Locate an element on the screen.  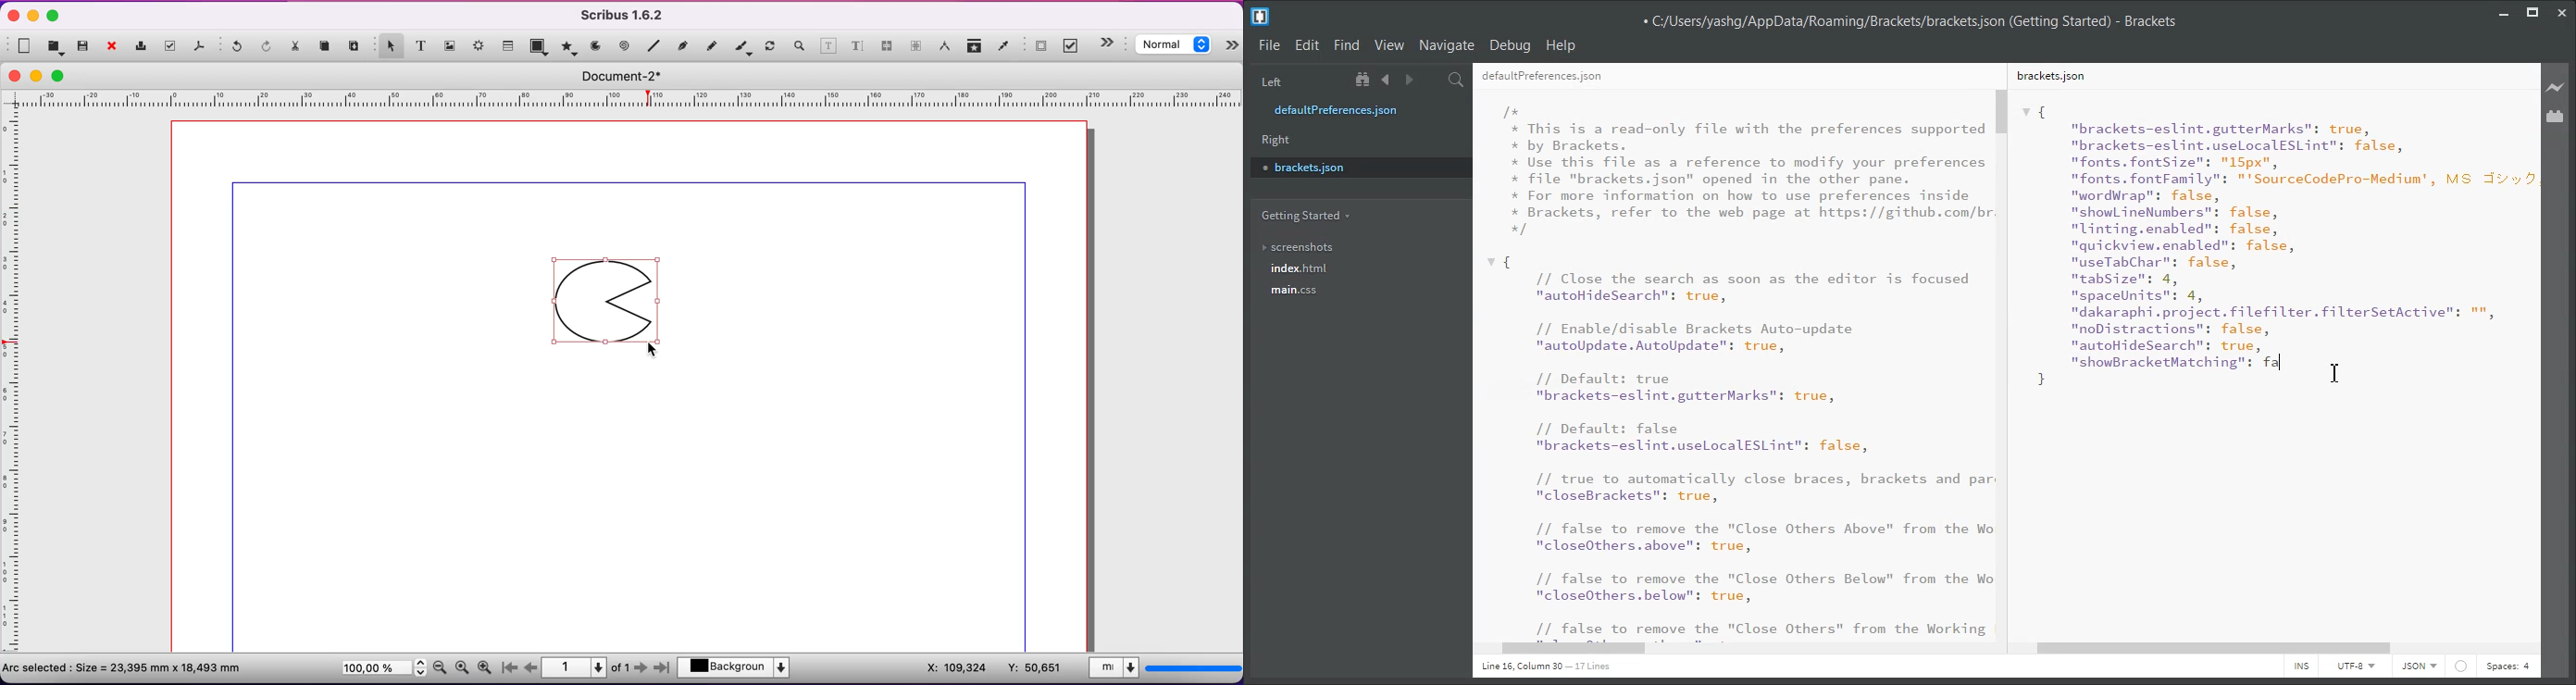
copy is located at coordinates (327, 47).